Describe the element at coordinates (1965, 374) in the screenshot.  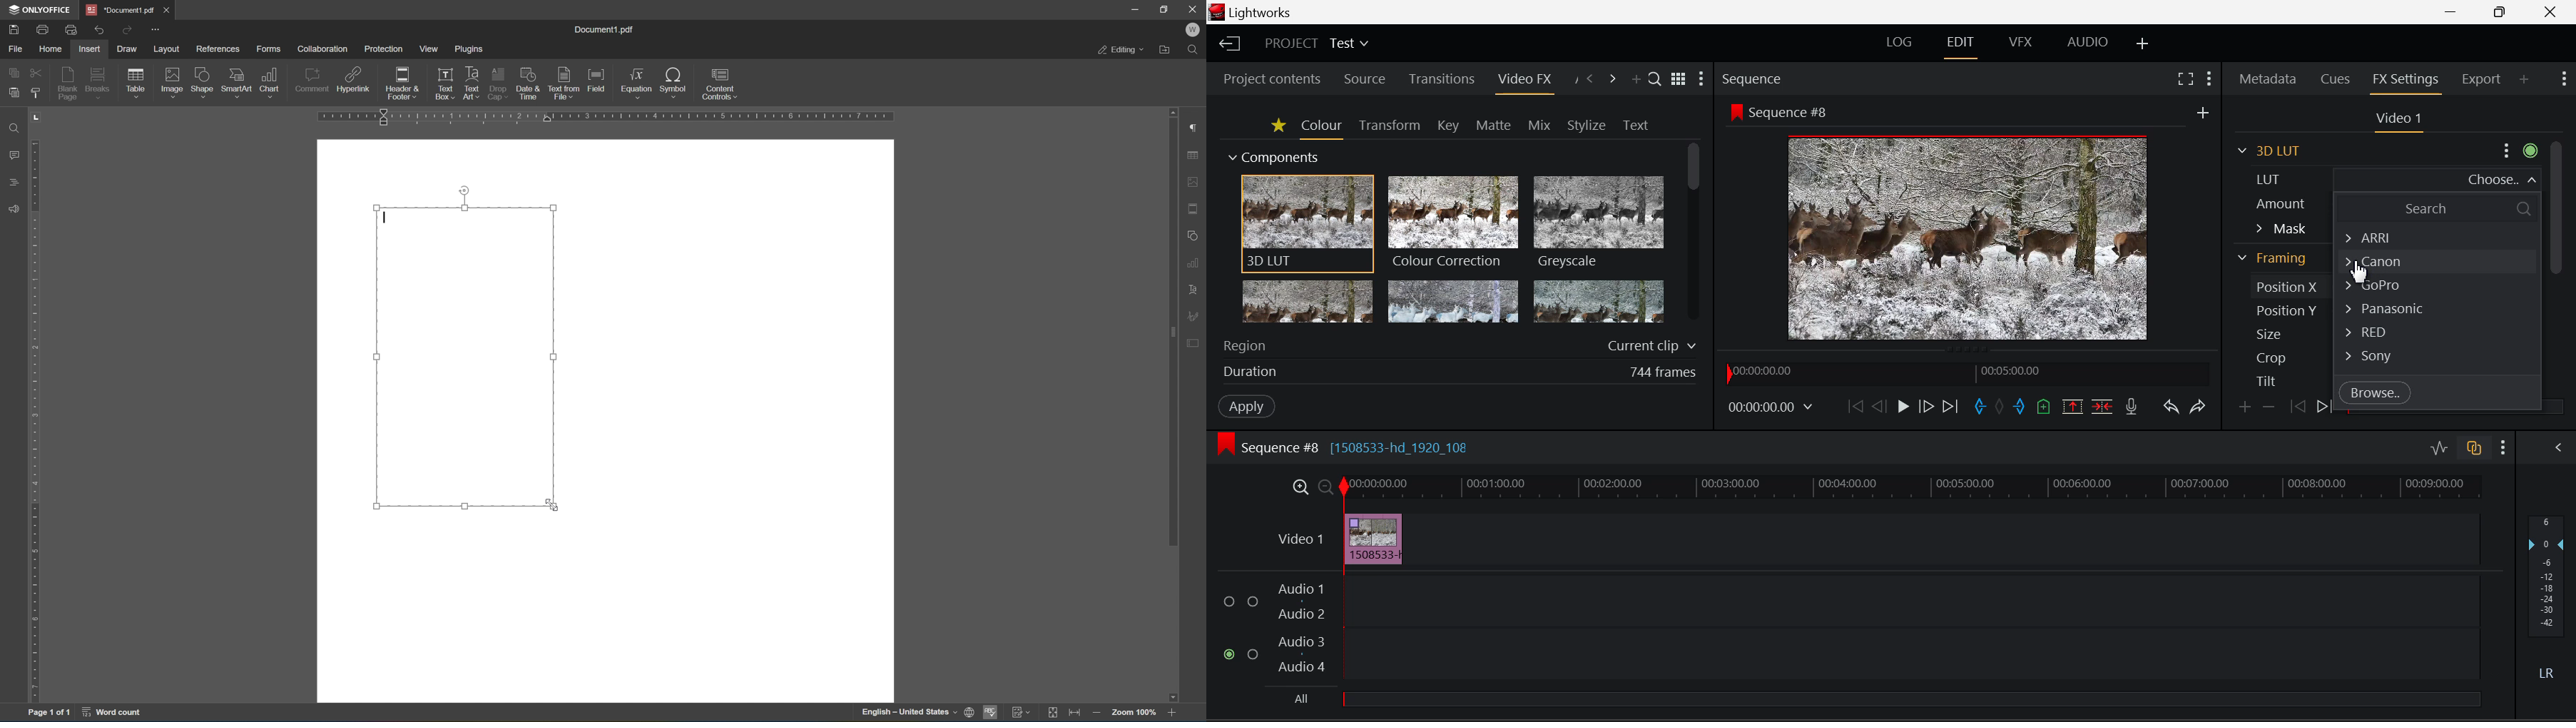
I see `Project Timeline Navigator` at that location.